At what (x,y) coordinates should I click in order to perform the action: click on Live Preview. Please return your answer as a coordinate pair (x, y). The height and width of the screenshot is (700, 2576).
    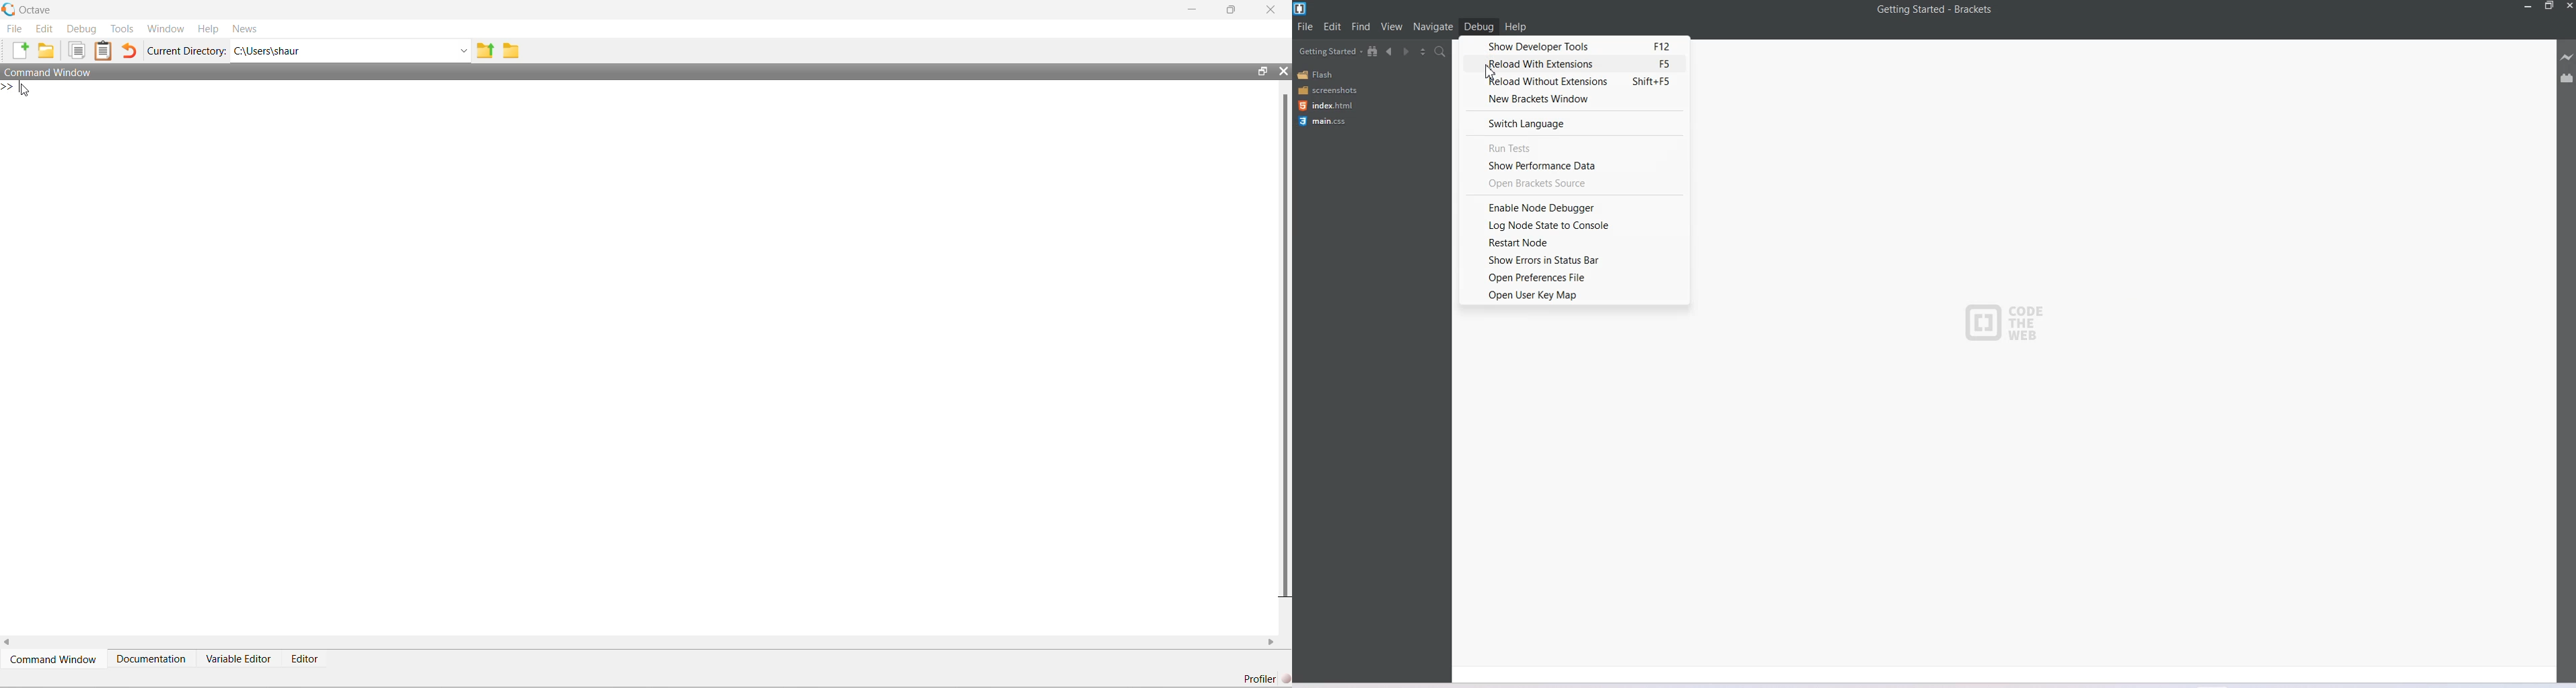
    Looking at the image, I should click on (2567, 57).